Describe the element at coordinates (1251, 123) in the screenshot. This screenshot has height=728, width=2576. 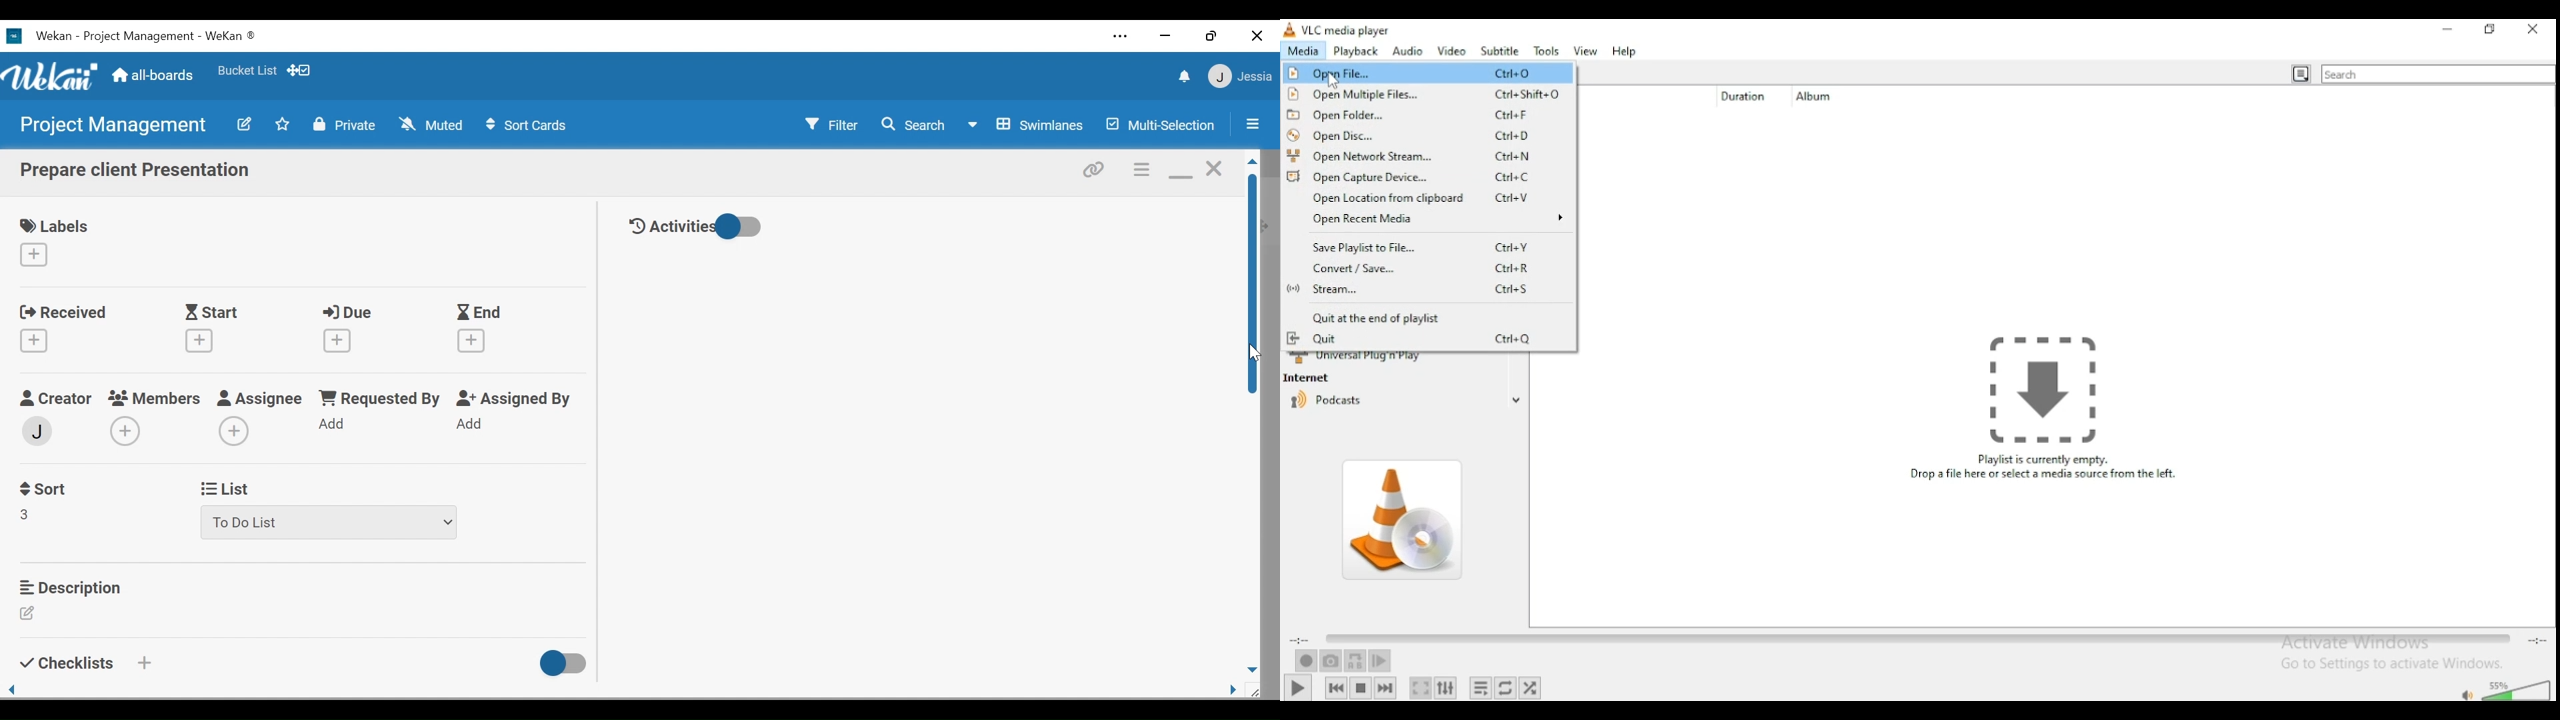
I see `Open/Close Sidebar` at that location.